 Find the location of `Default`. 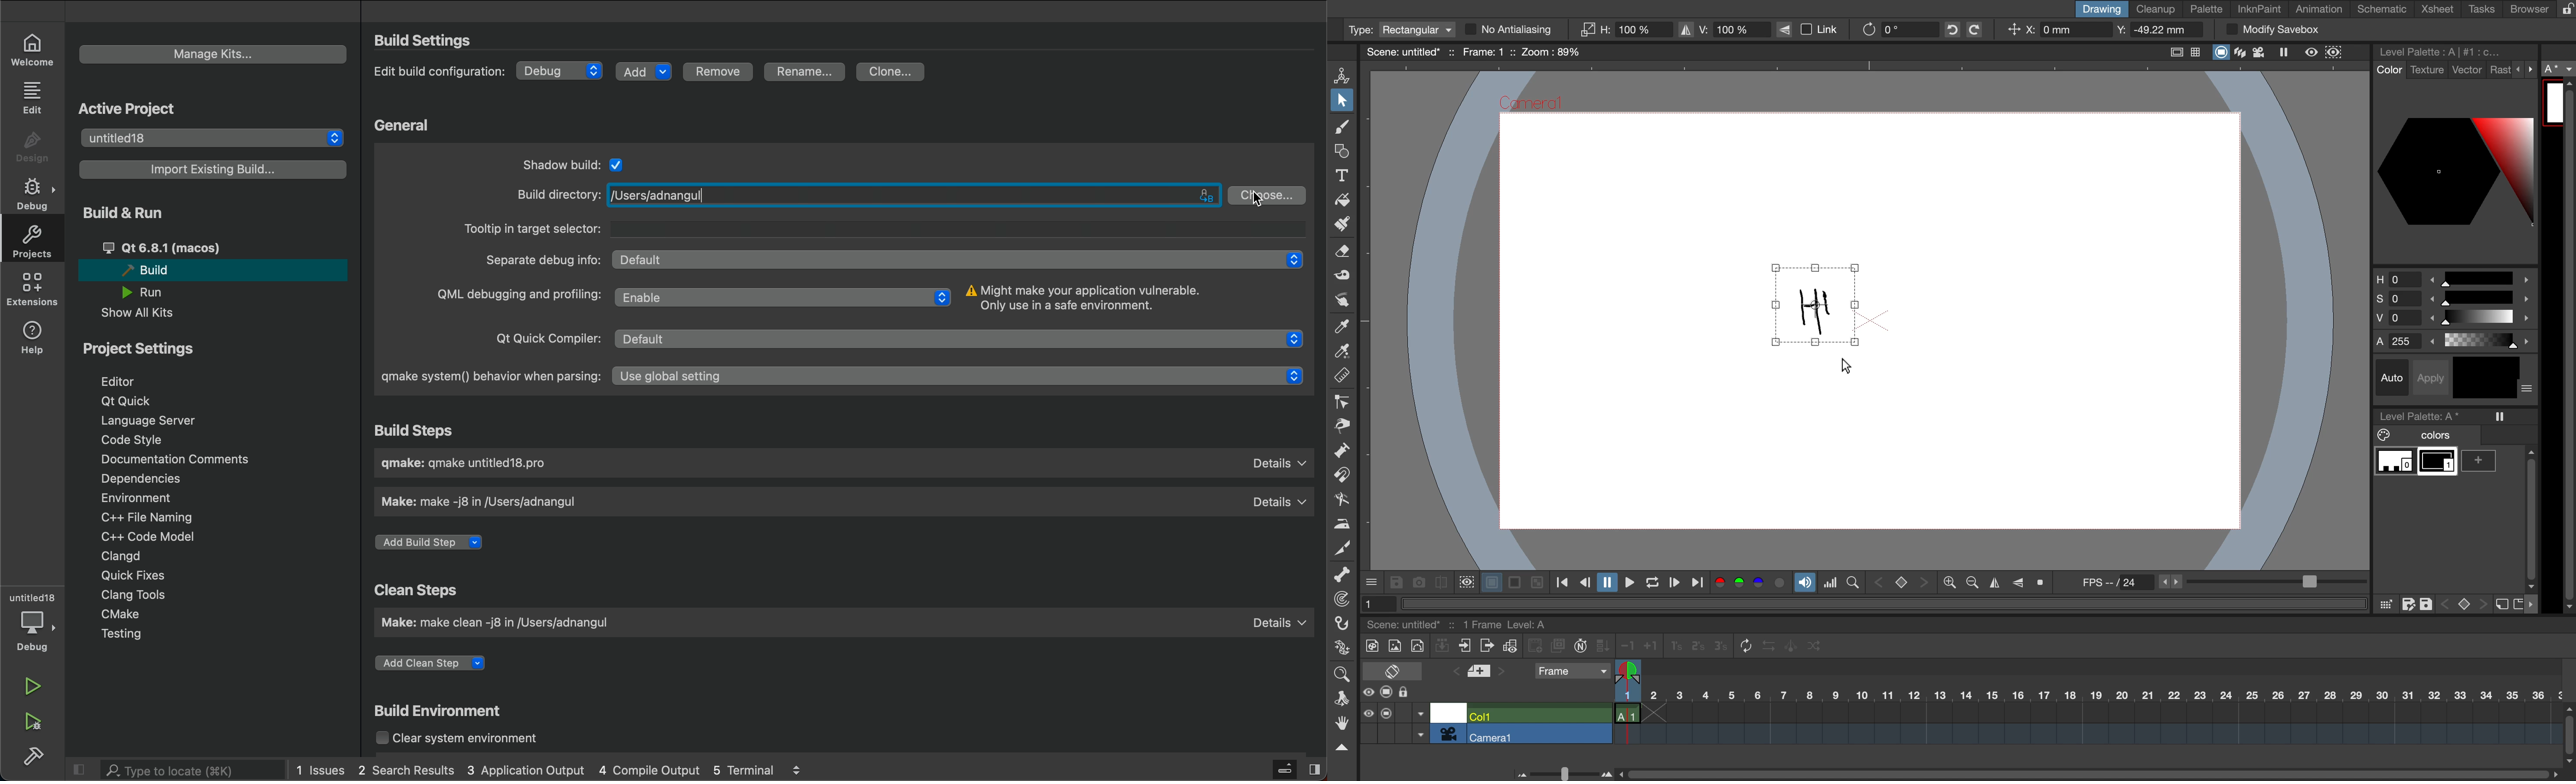

Default is located at coordinates (963, 340).